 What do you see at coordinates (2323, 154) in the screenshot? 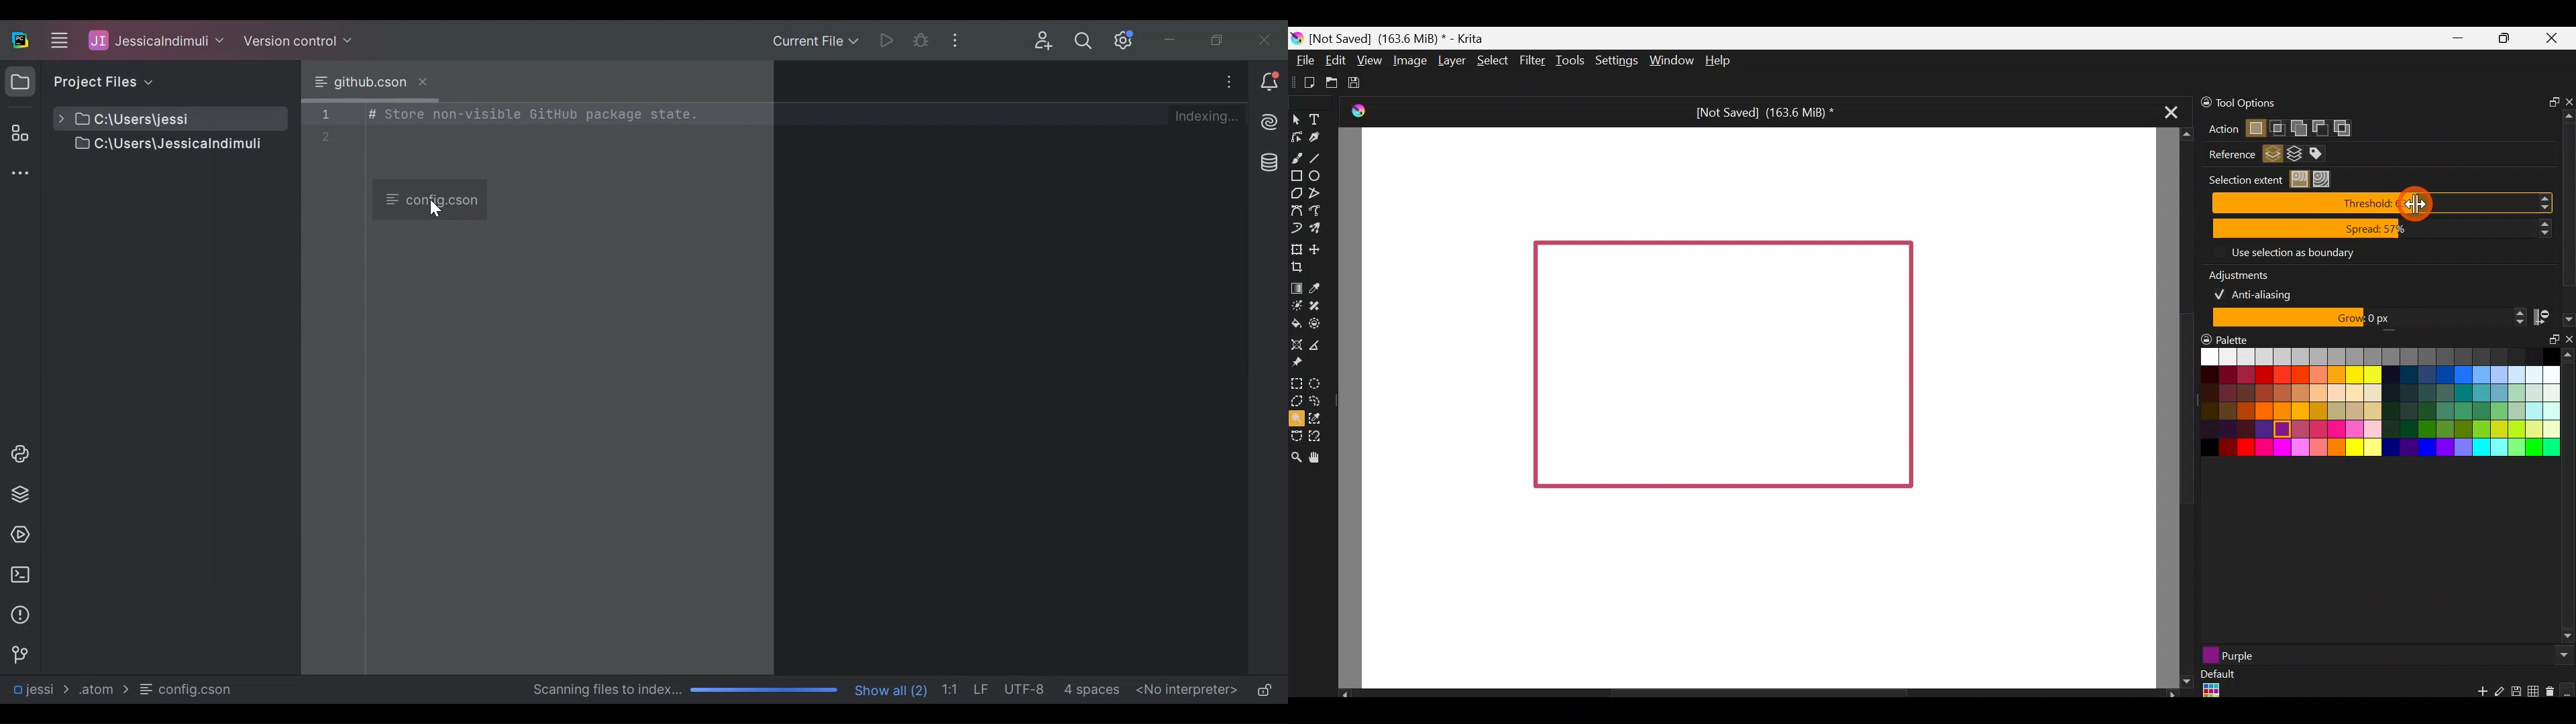
I see `Select regions from the merging of layers with specific colours` at bounding box center [2323, 154].